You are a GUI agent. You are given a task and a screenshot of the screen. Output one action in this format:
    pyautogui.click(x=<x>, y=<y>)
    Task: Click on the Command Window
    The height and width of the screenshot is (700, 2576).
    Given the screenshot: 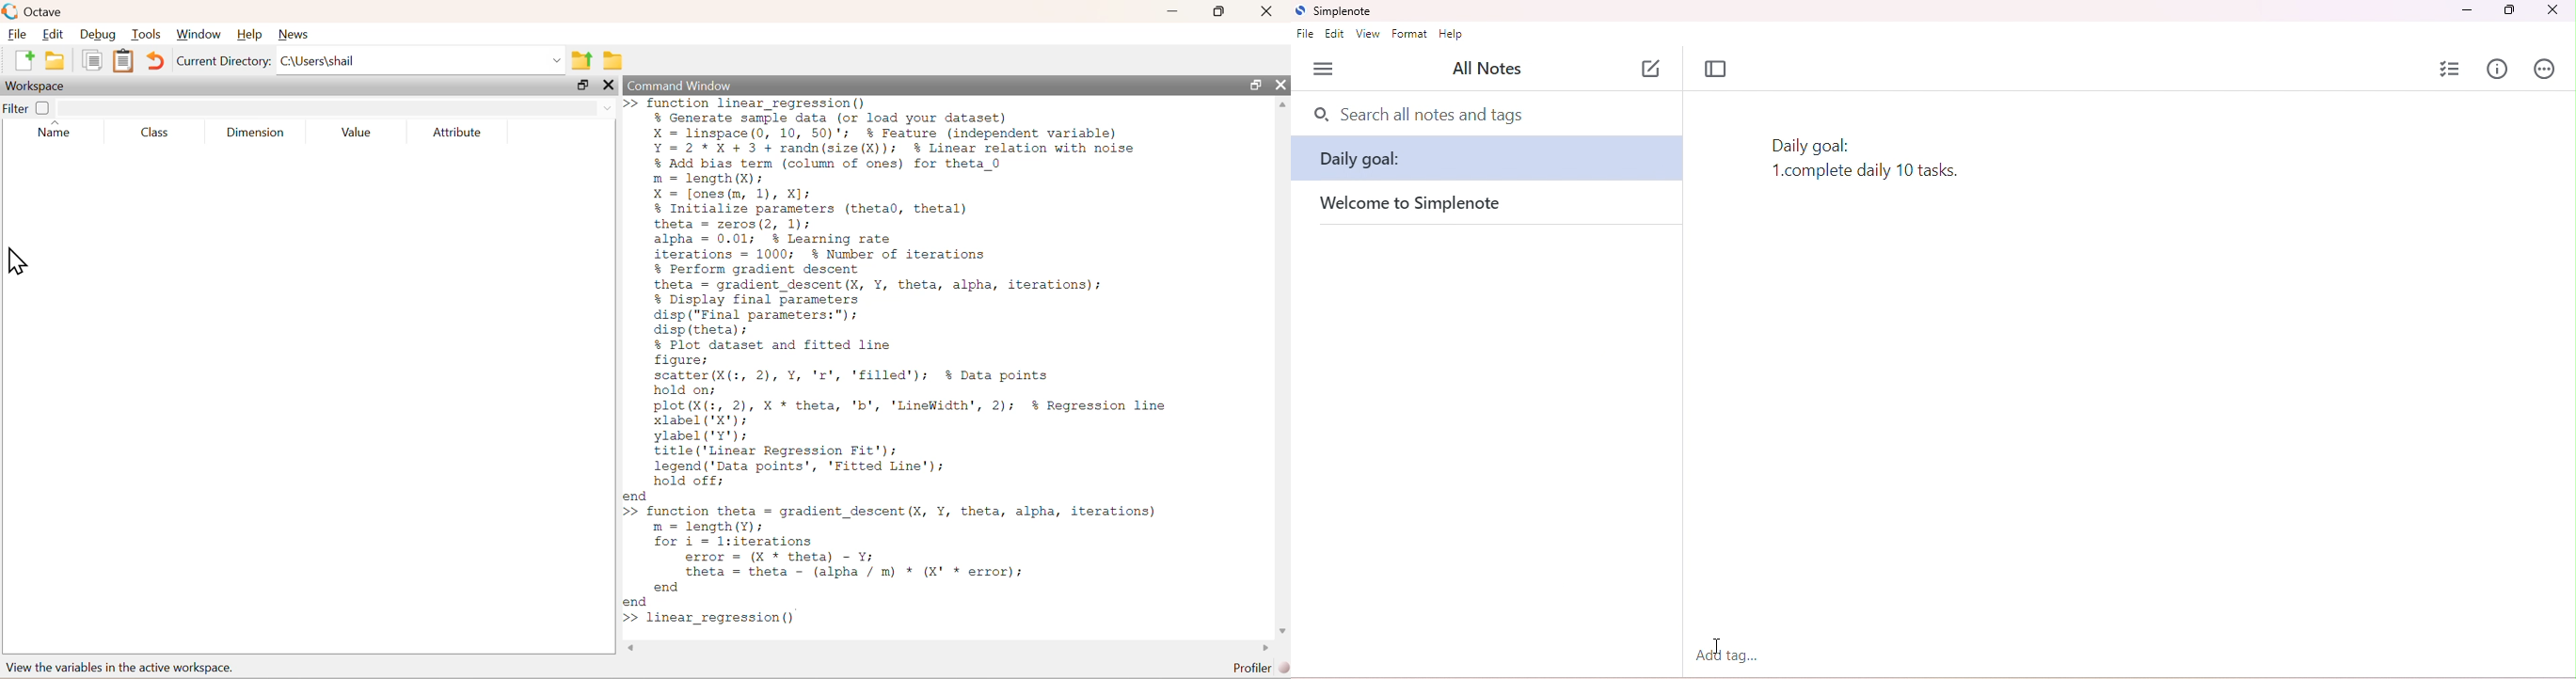 What is the action you would take?
    pyautogui.click(x=680, y=85)
    